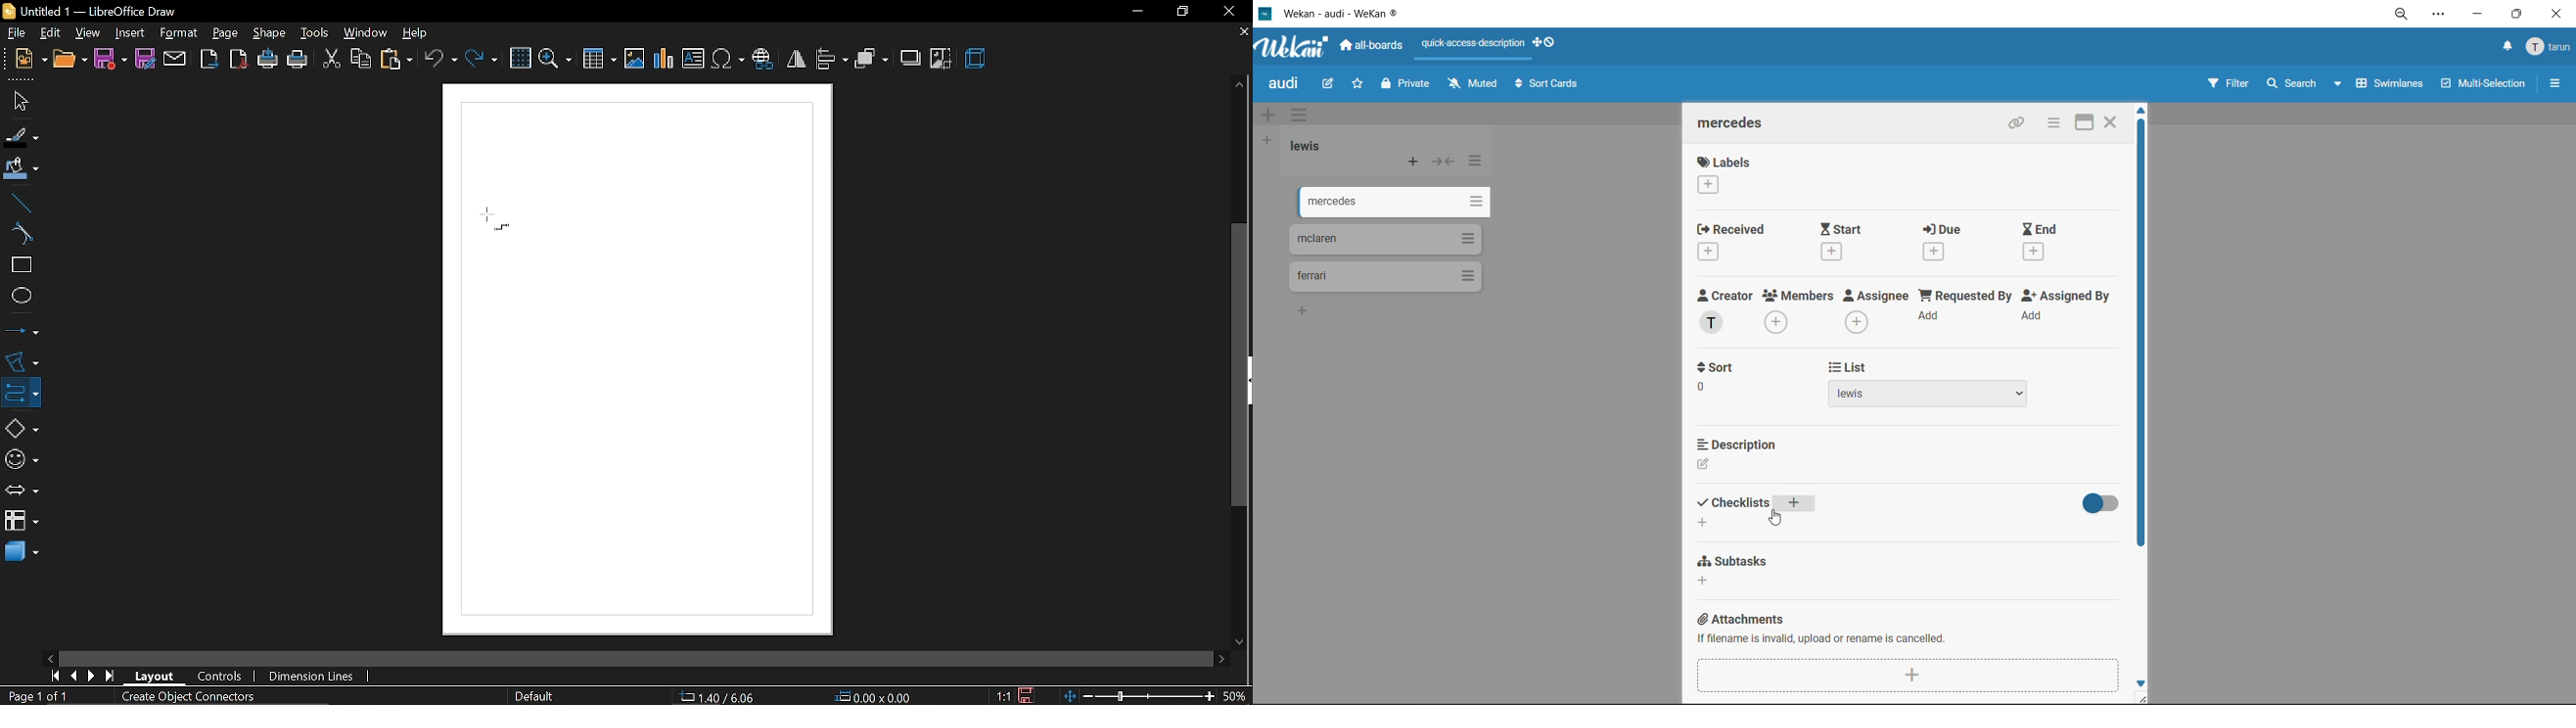 The image size is (2576, 728). I want to click on vertical scroll bar, so click(2148, 335).